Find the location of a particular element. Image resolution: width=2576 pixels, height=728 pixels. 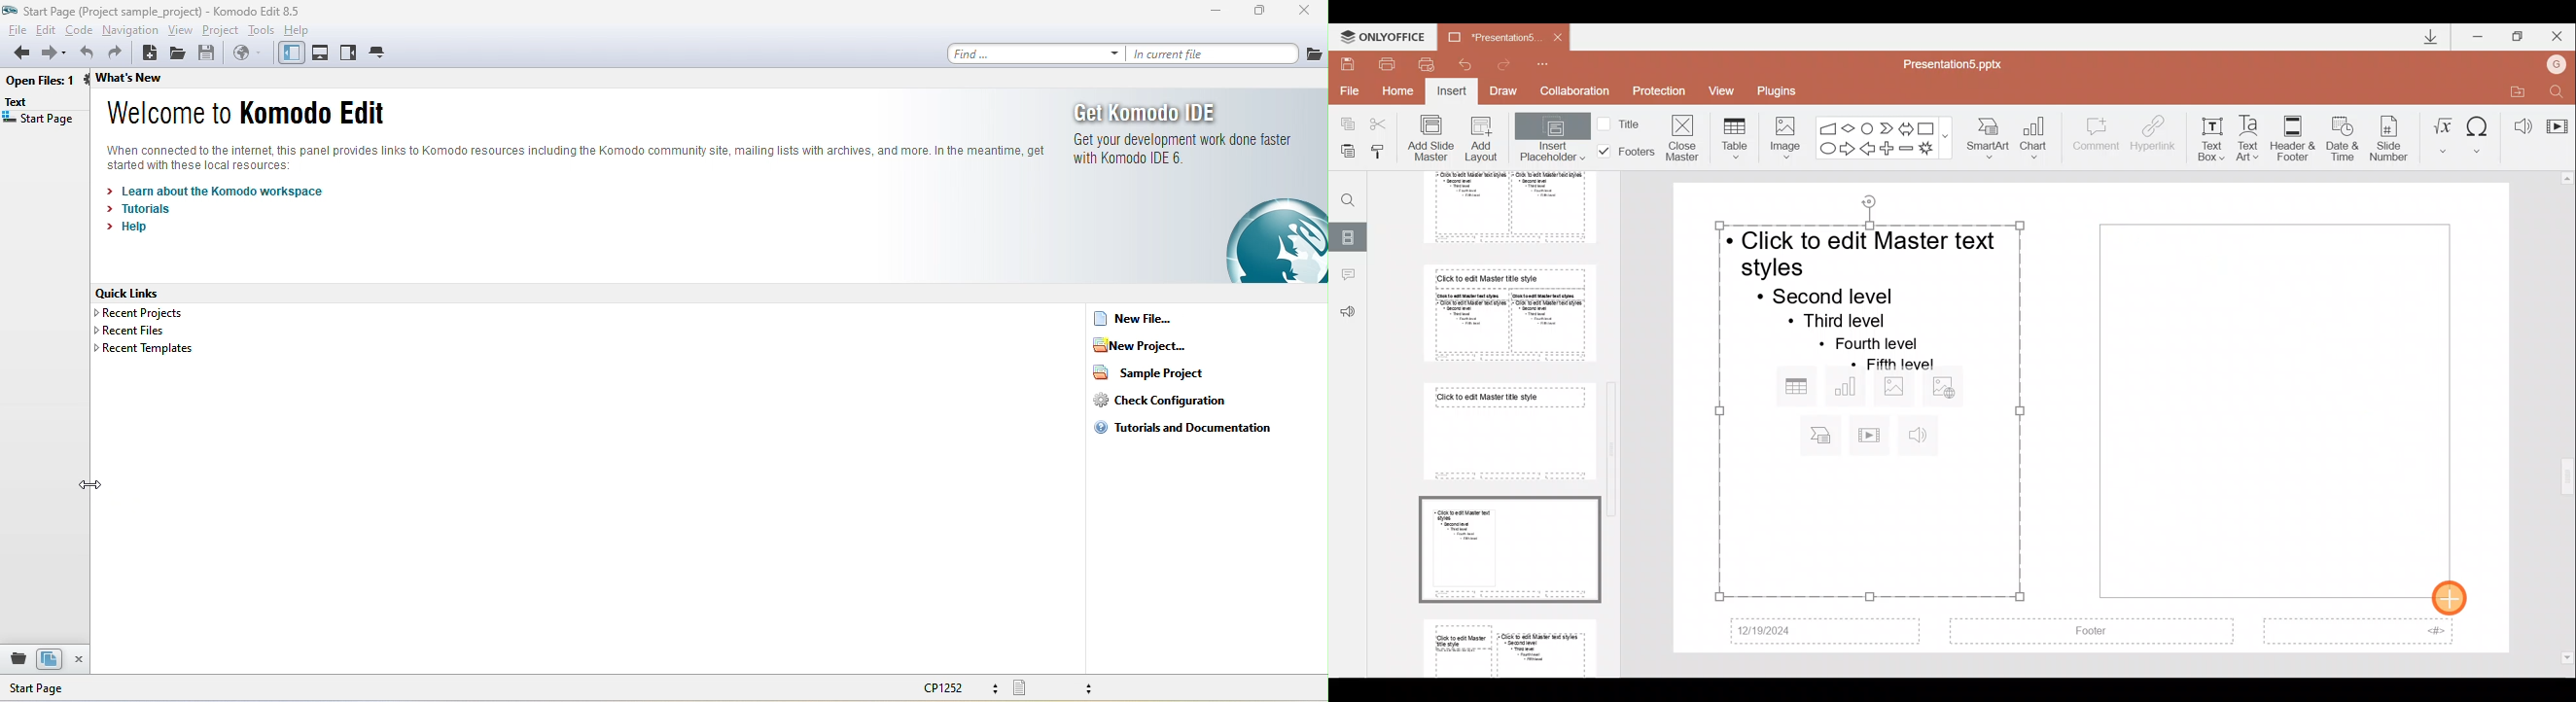

start page is located at coordinates (40, 122).